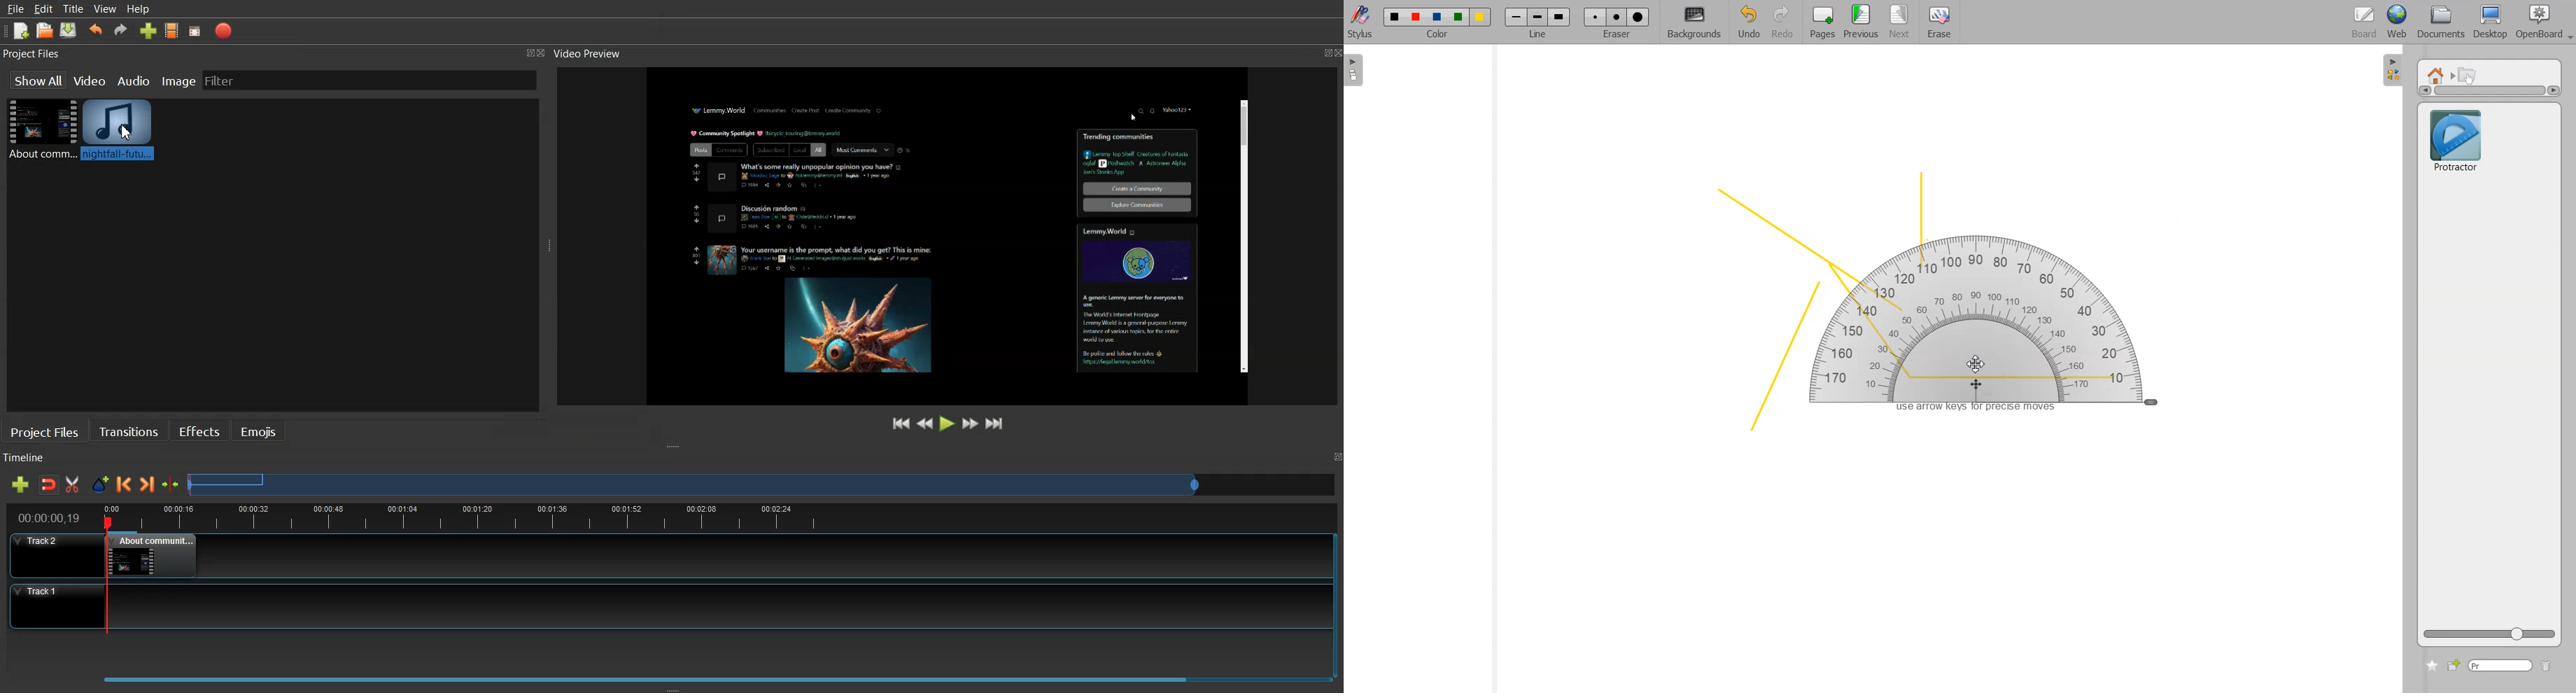 Image resolution: width=2576 pixels, height=700 pixels. What do you see at coordinates (675, 447) in the screenshot?
I see `Window Adjuster` at bounding box center [675, 447].